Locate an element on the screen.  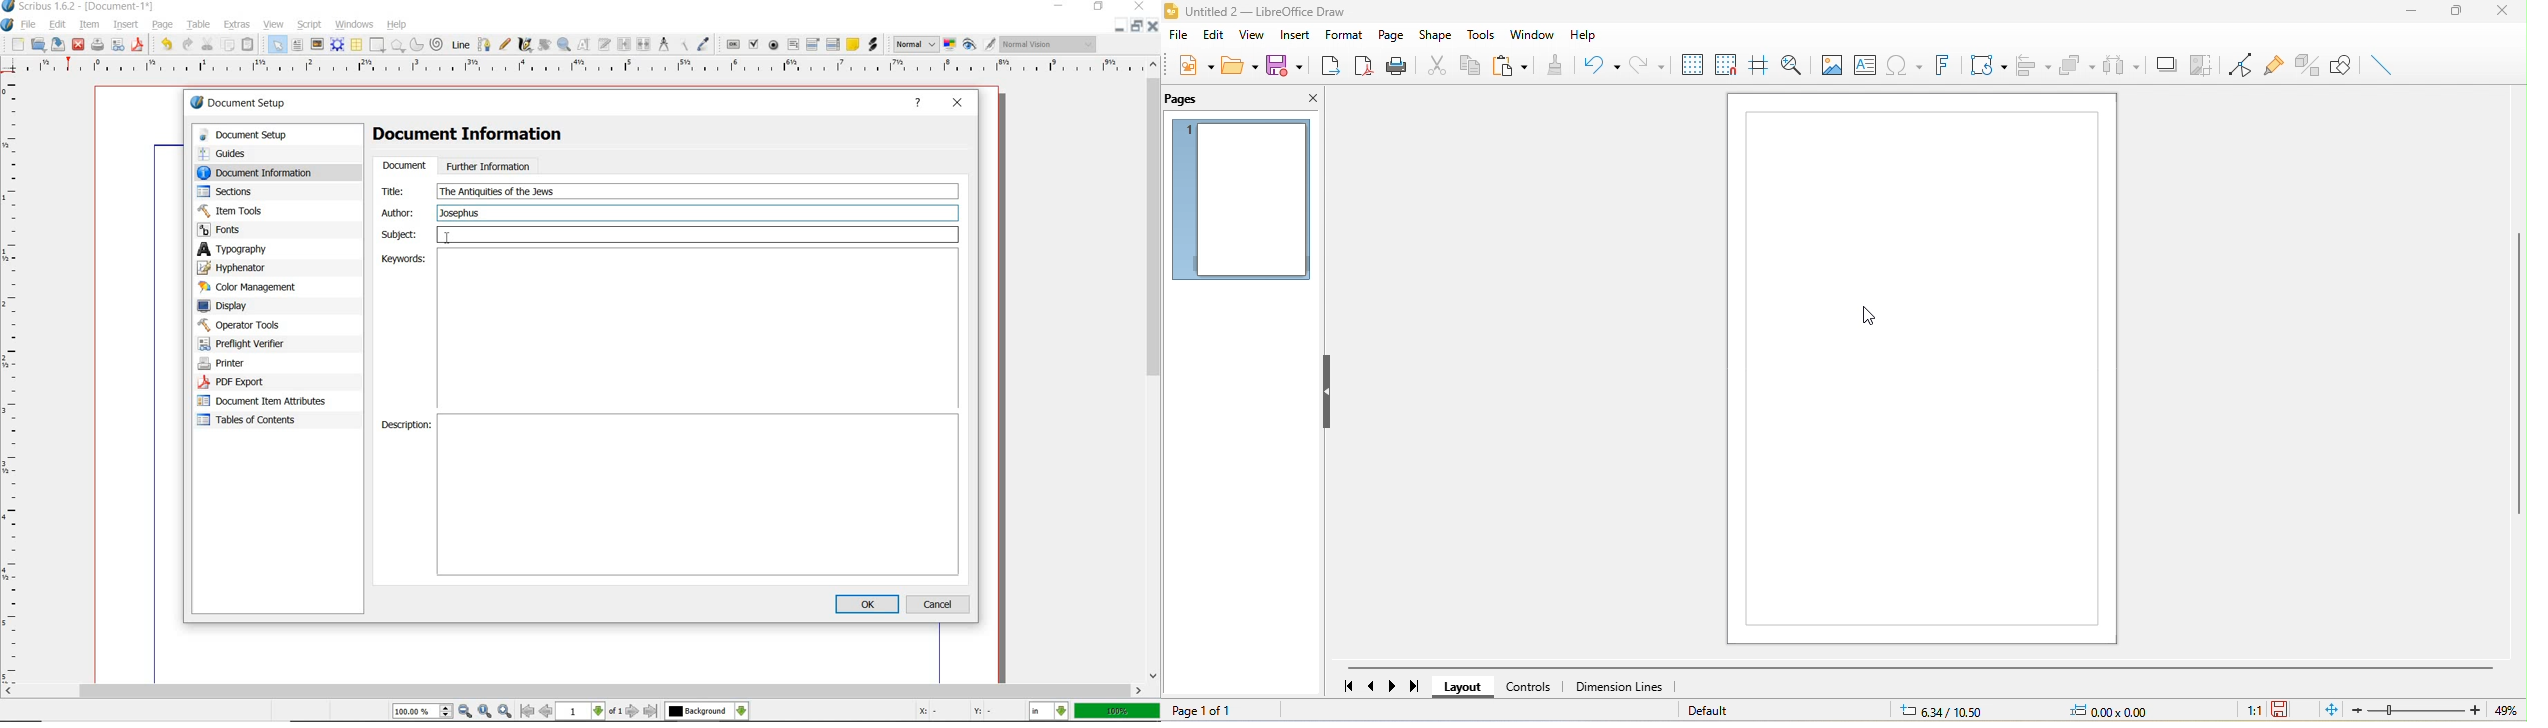
paste is located at coordinates (250, 44).